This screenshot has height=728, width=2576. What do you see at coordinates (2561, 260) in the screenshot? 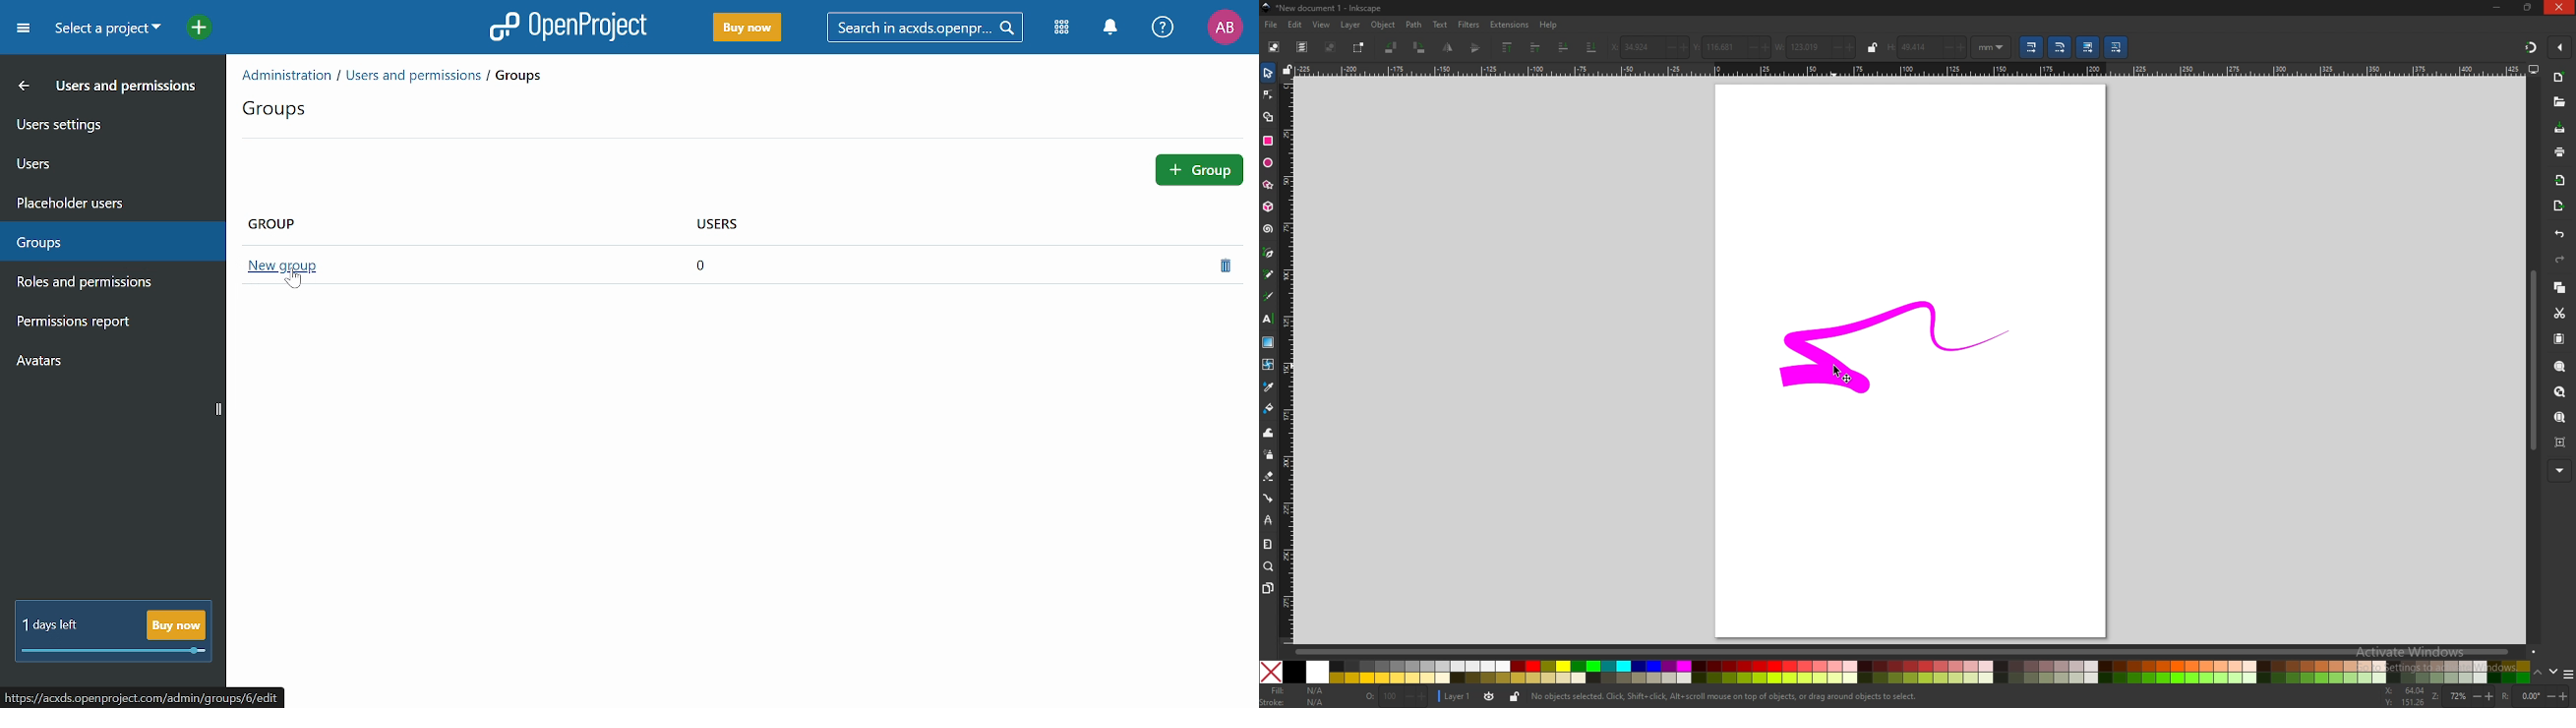
I see `redo` at bounding box center [2561, 260].